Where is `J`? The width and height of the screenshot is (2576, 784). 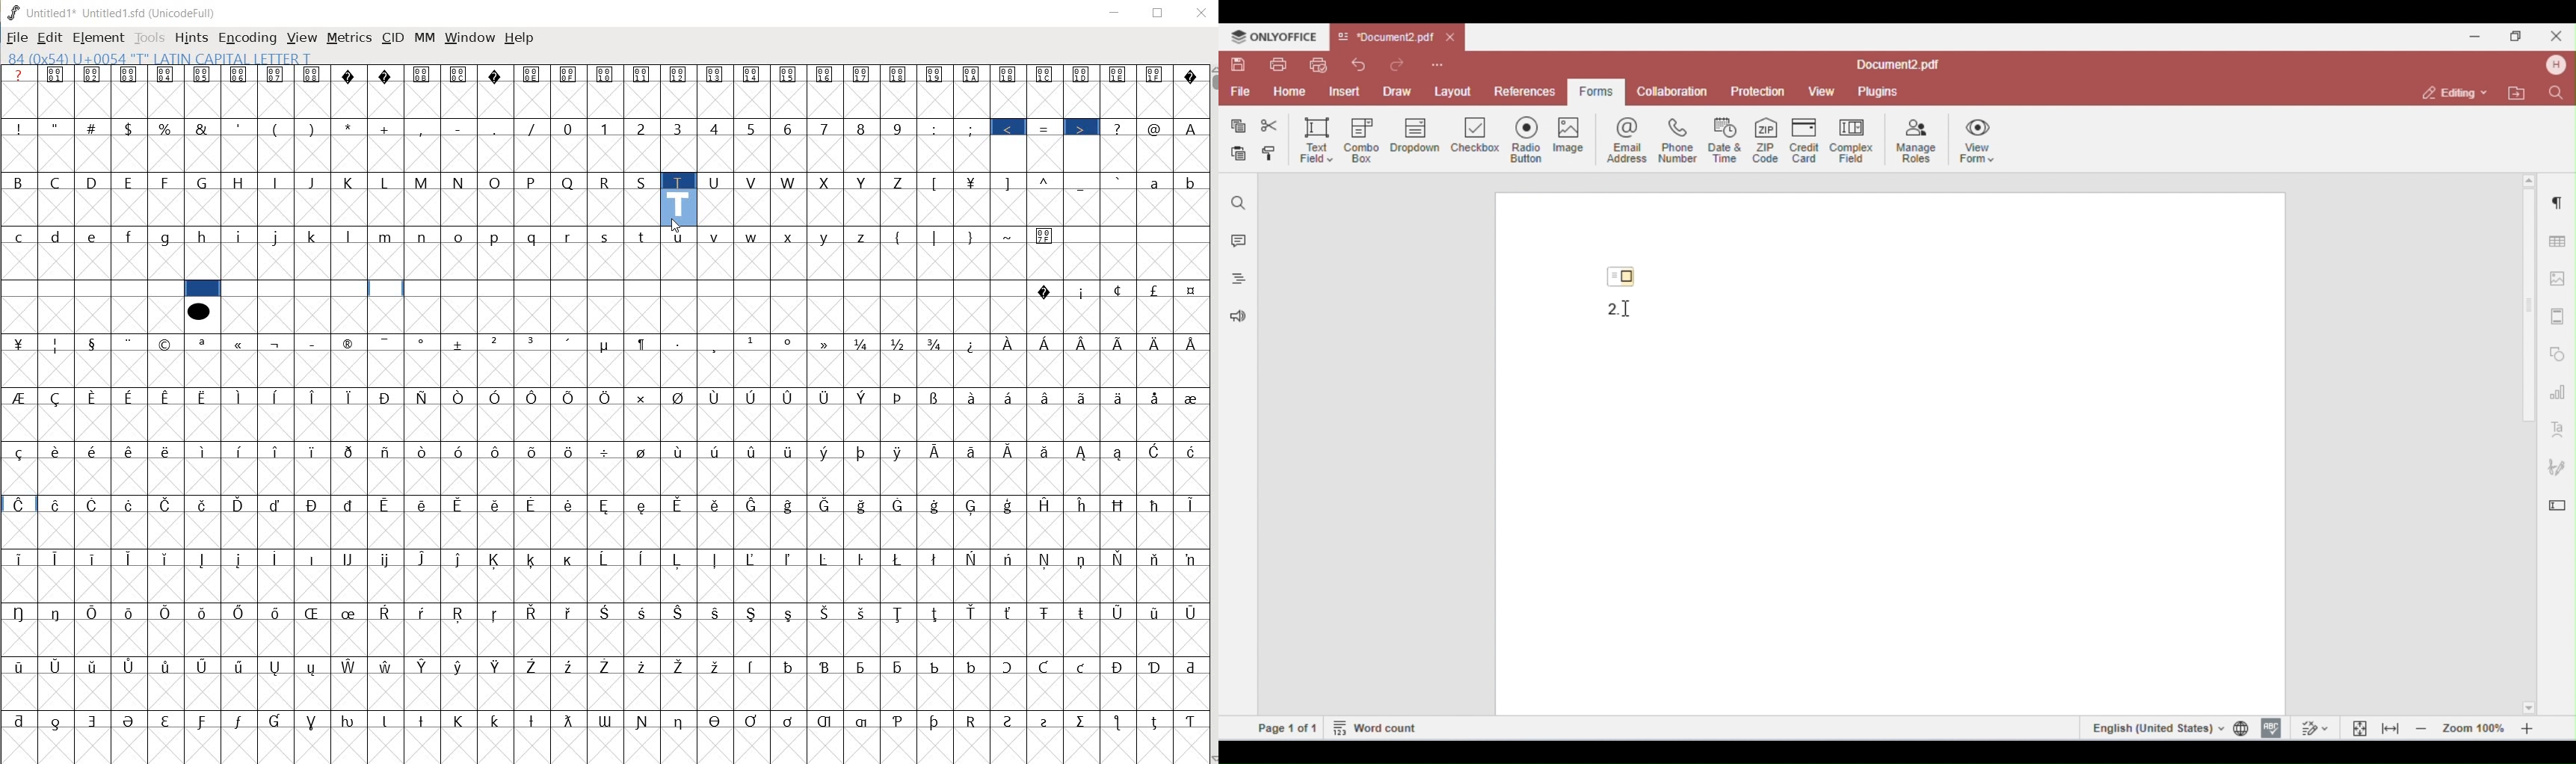 J is located at coordinates (313, 182).